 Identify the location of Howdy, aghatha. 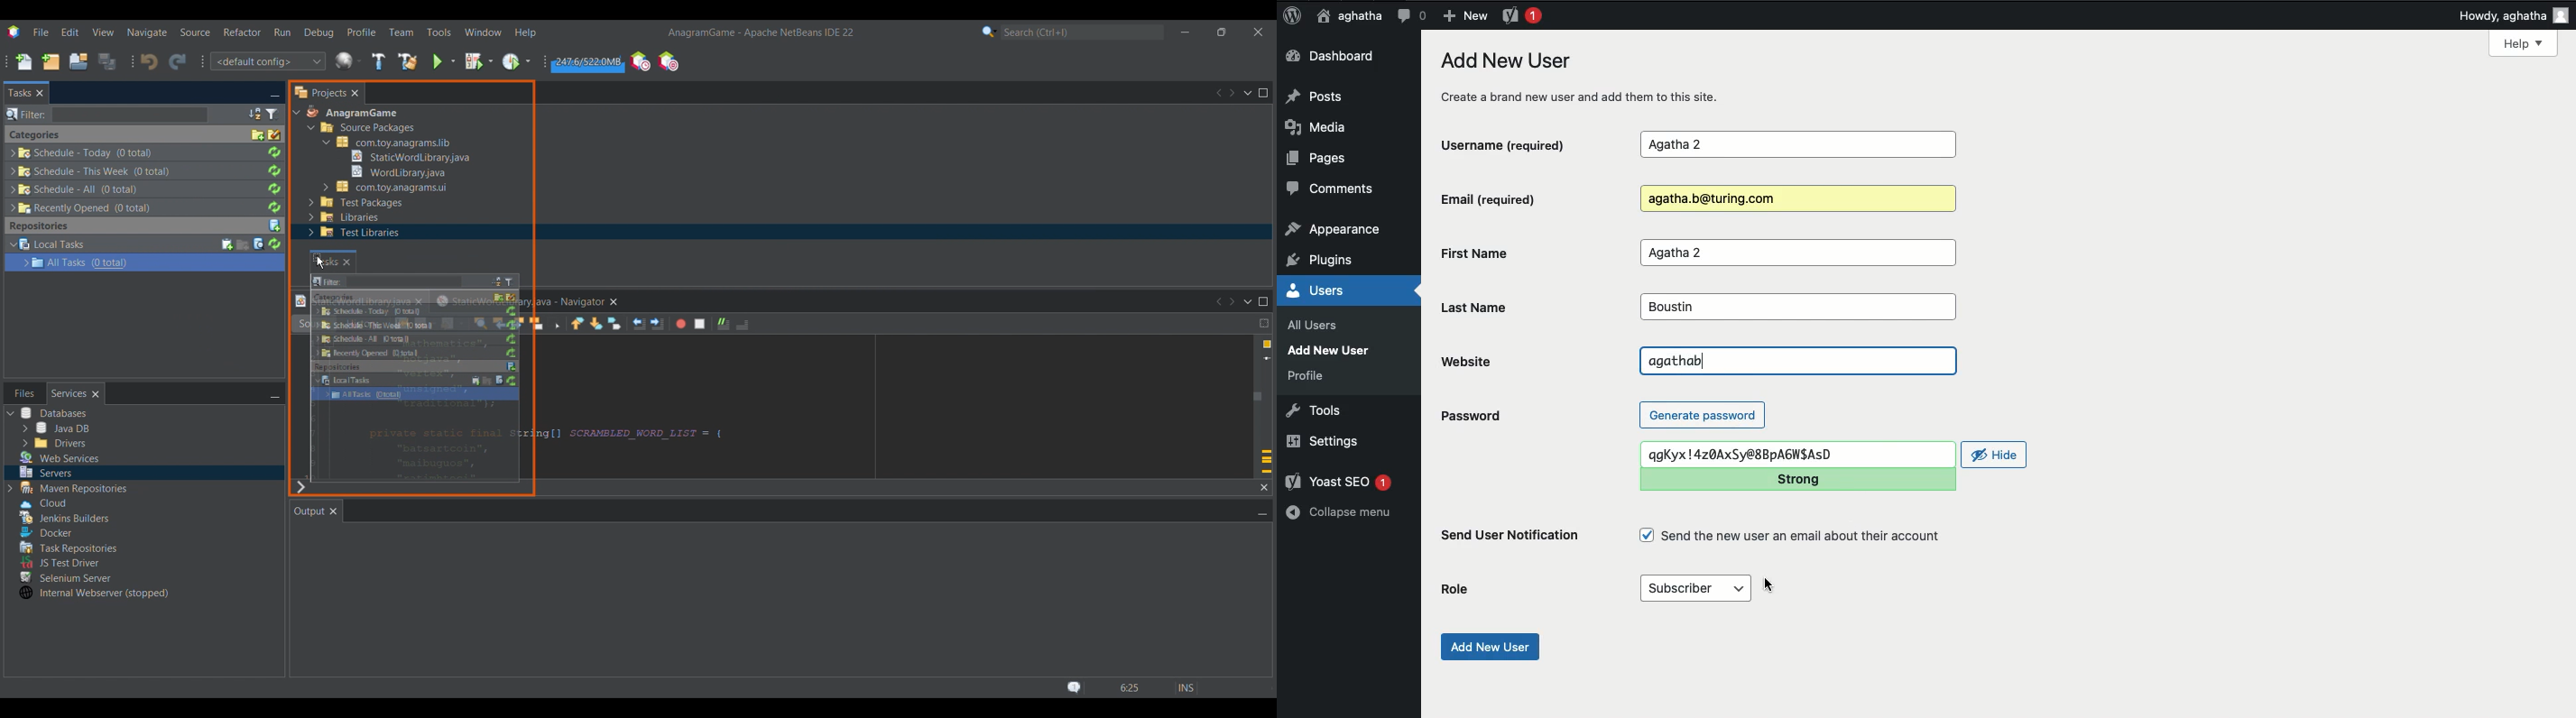
(2514, 15).